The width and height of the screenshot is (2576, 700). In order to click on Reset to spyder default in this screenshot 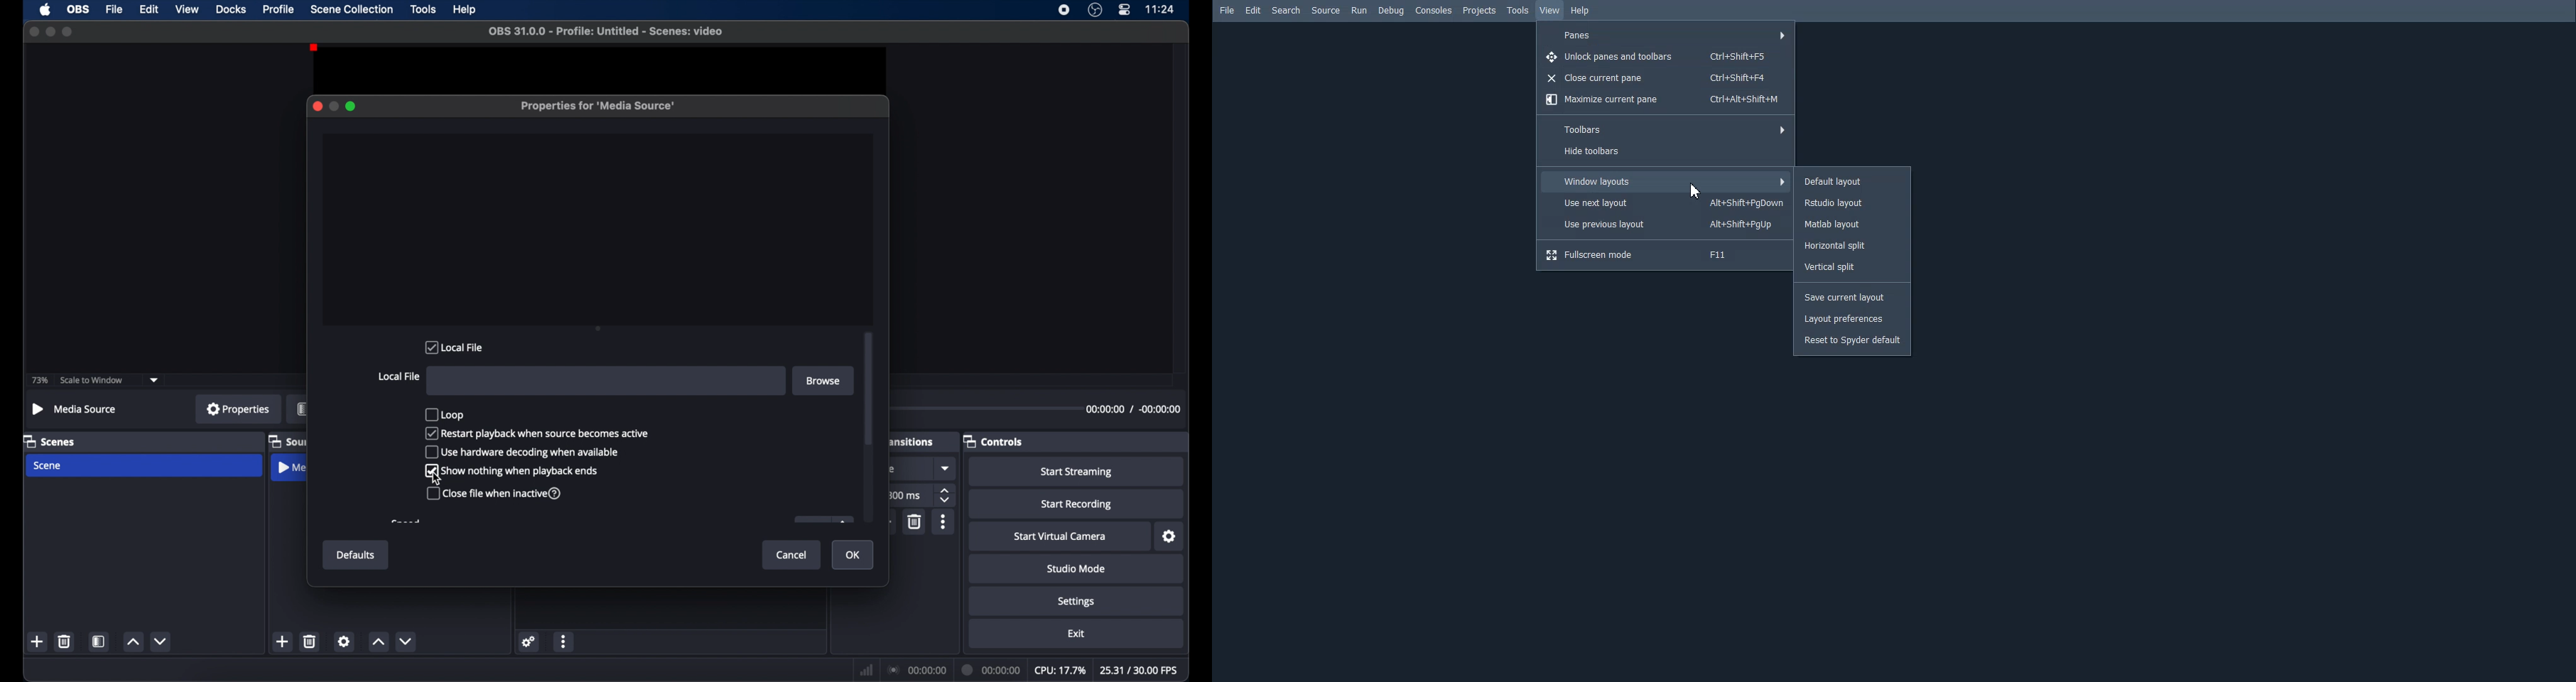, I will do `click(1853, 341)`.